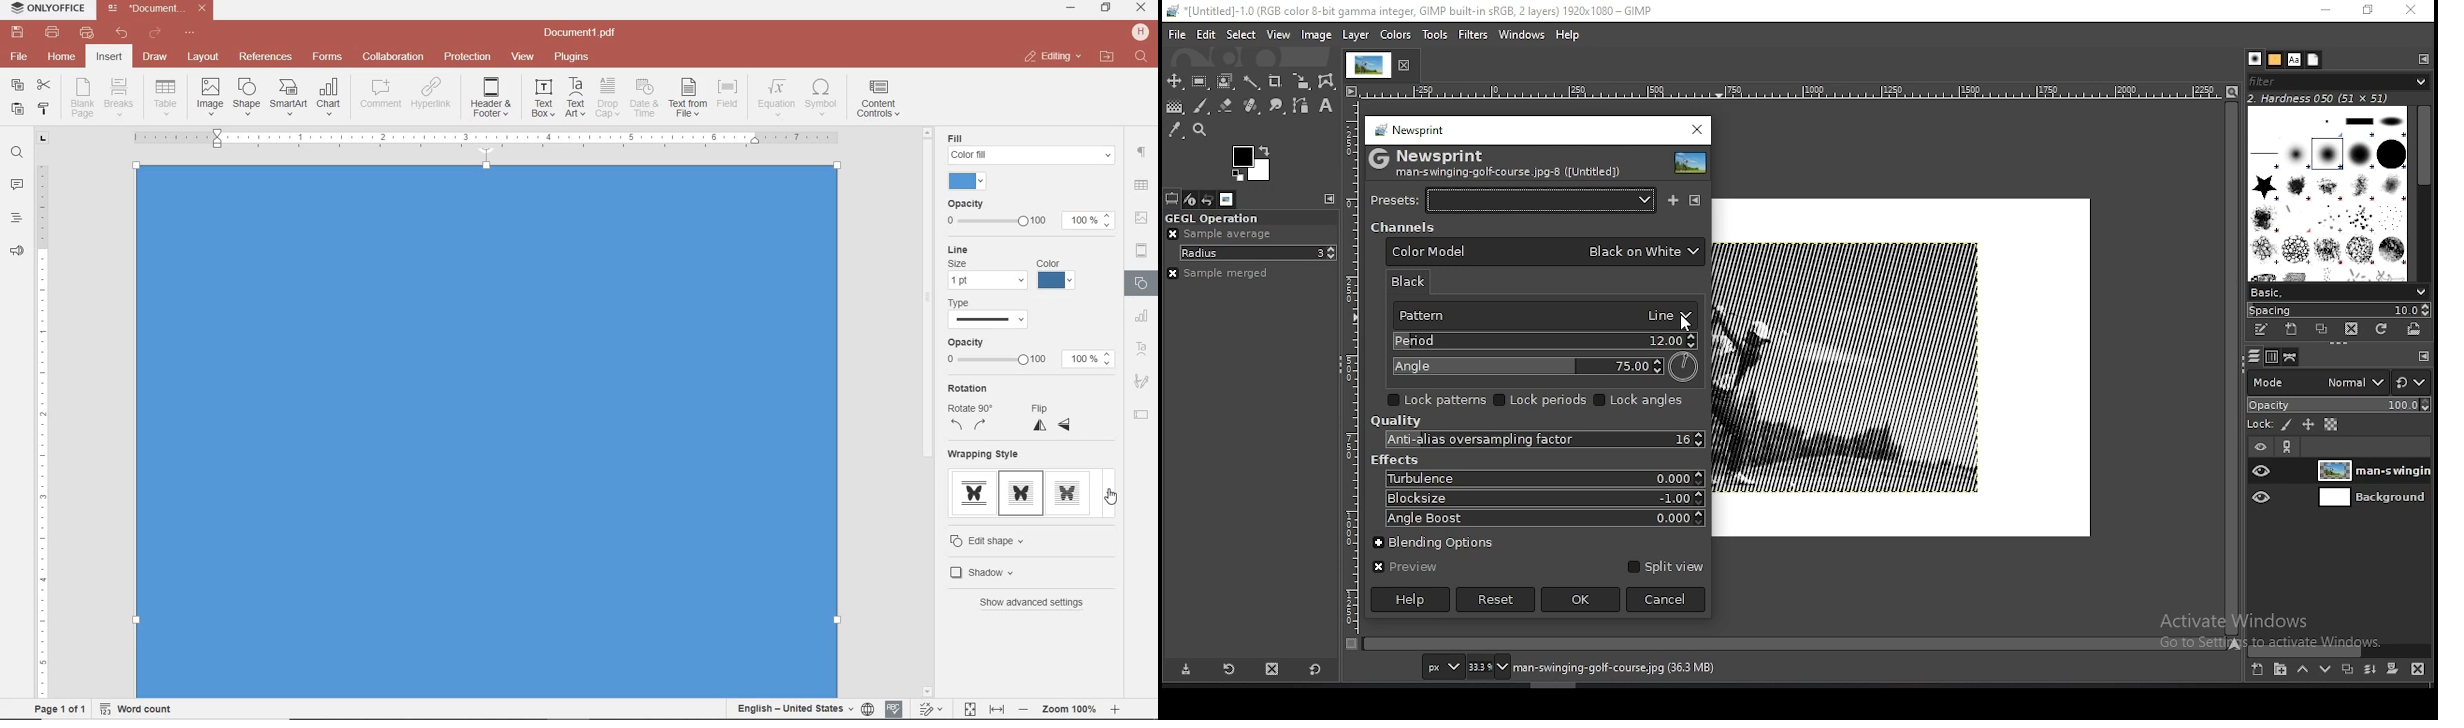 The height and width of the screenshot is (728, 2464). What do you see at coordinates (1072, 8) in the screenshot?
I see `minimize` at bounding box center [1072, 8].